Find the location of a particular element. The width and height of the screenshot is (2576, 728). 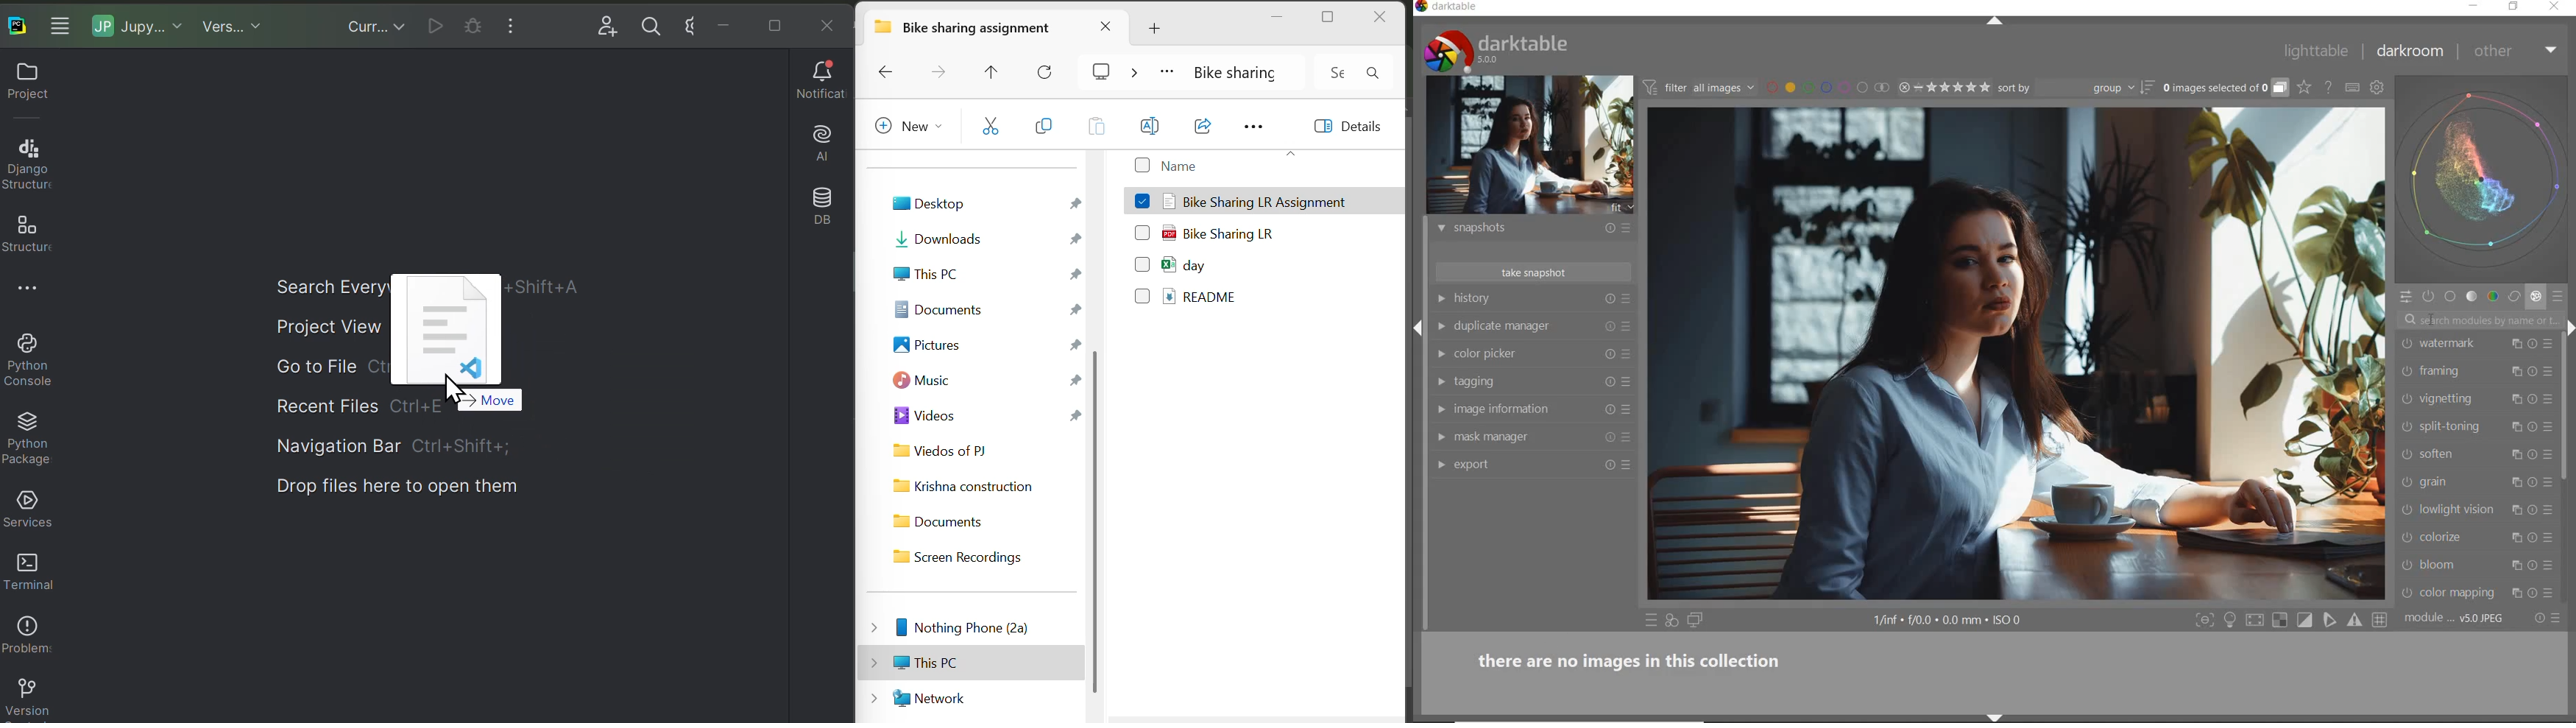

multiple instance actions is located at coordinates (2519, 452).